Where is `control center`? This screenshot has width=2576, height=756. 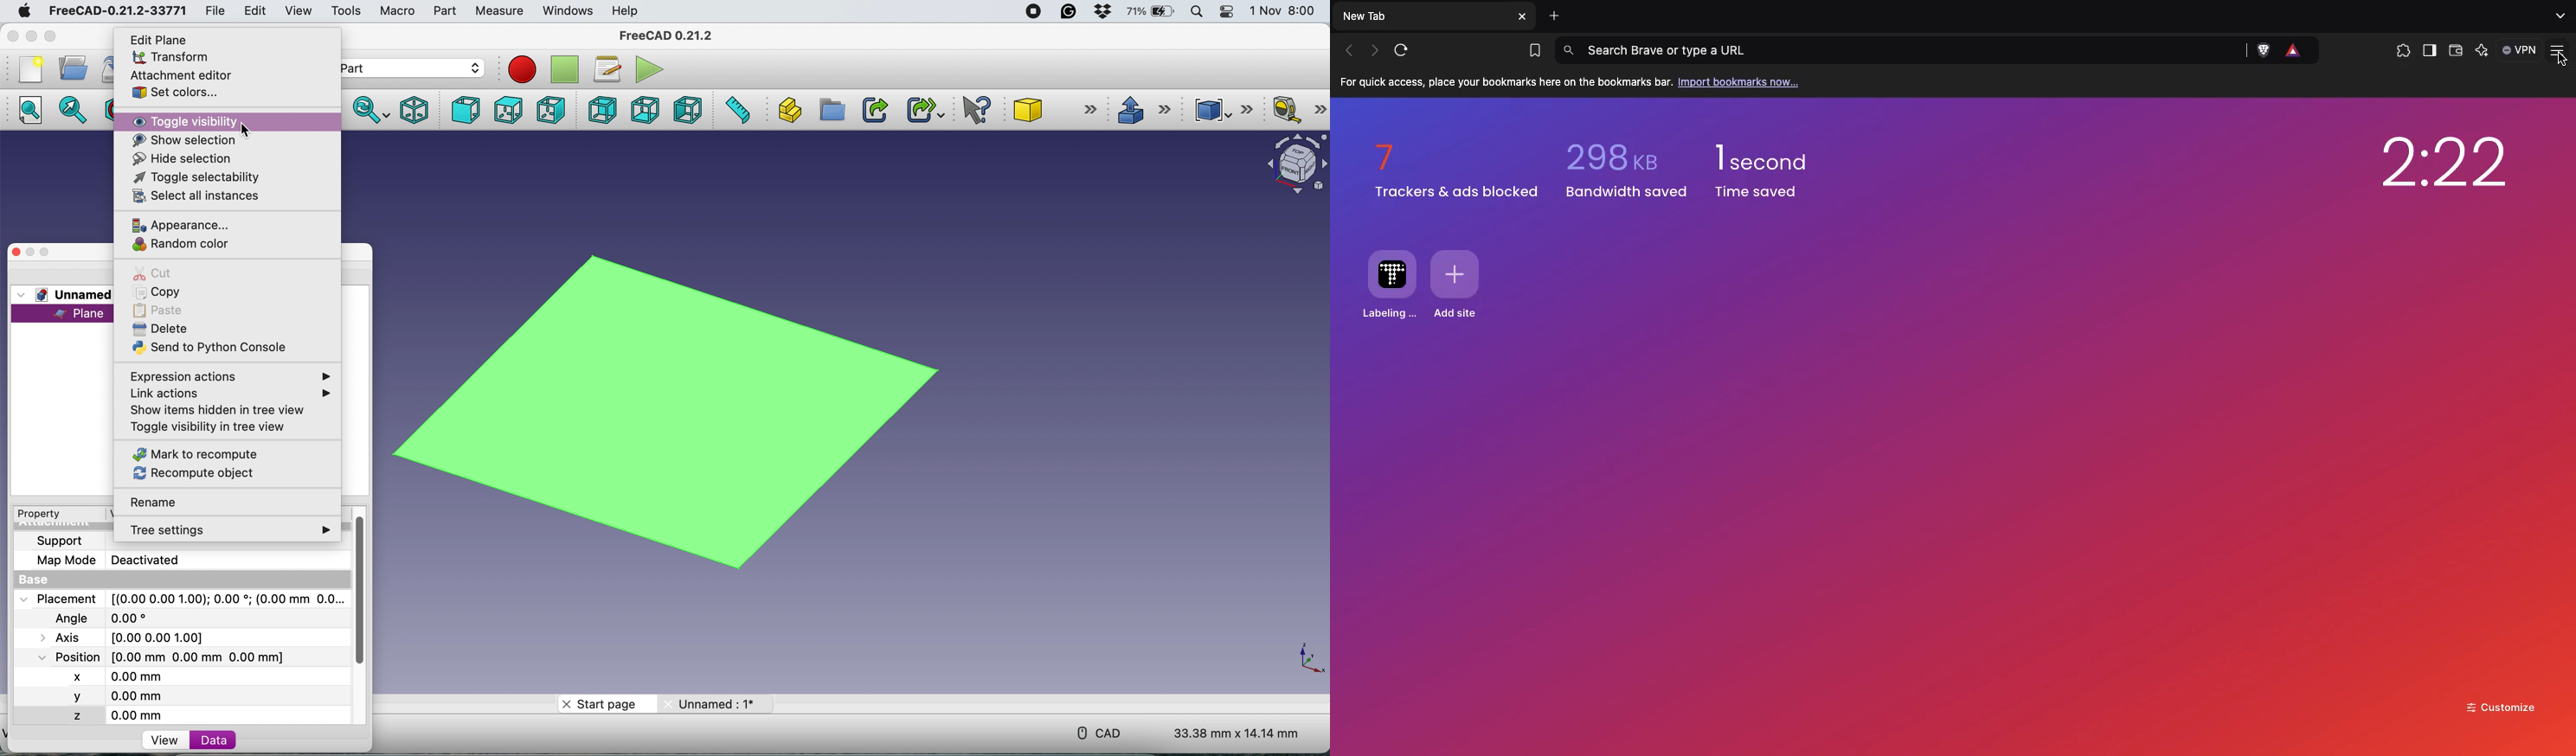 control center is located at coordinates (1230, 13).